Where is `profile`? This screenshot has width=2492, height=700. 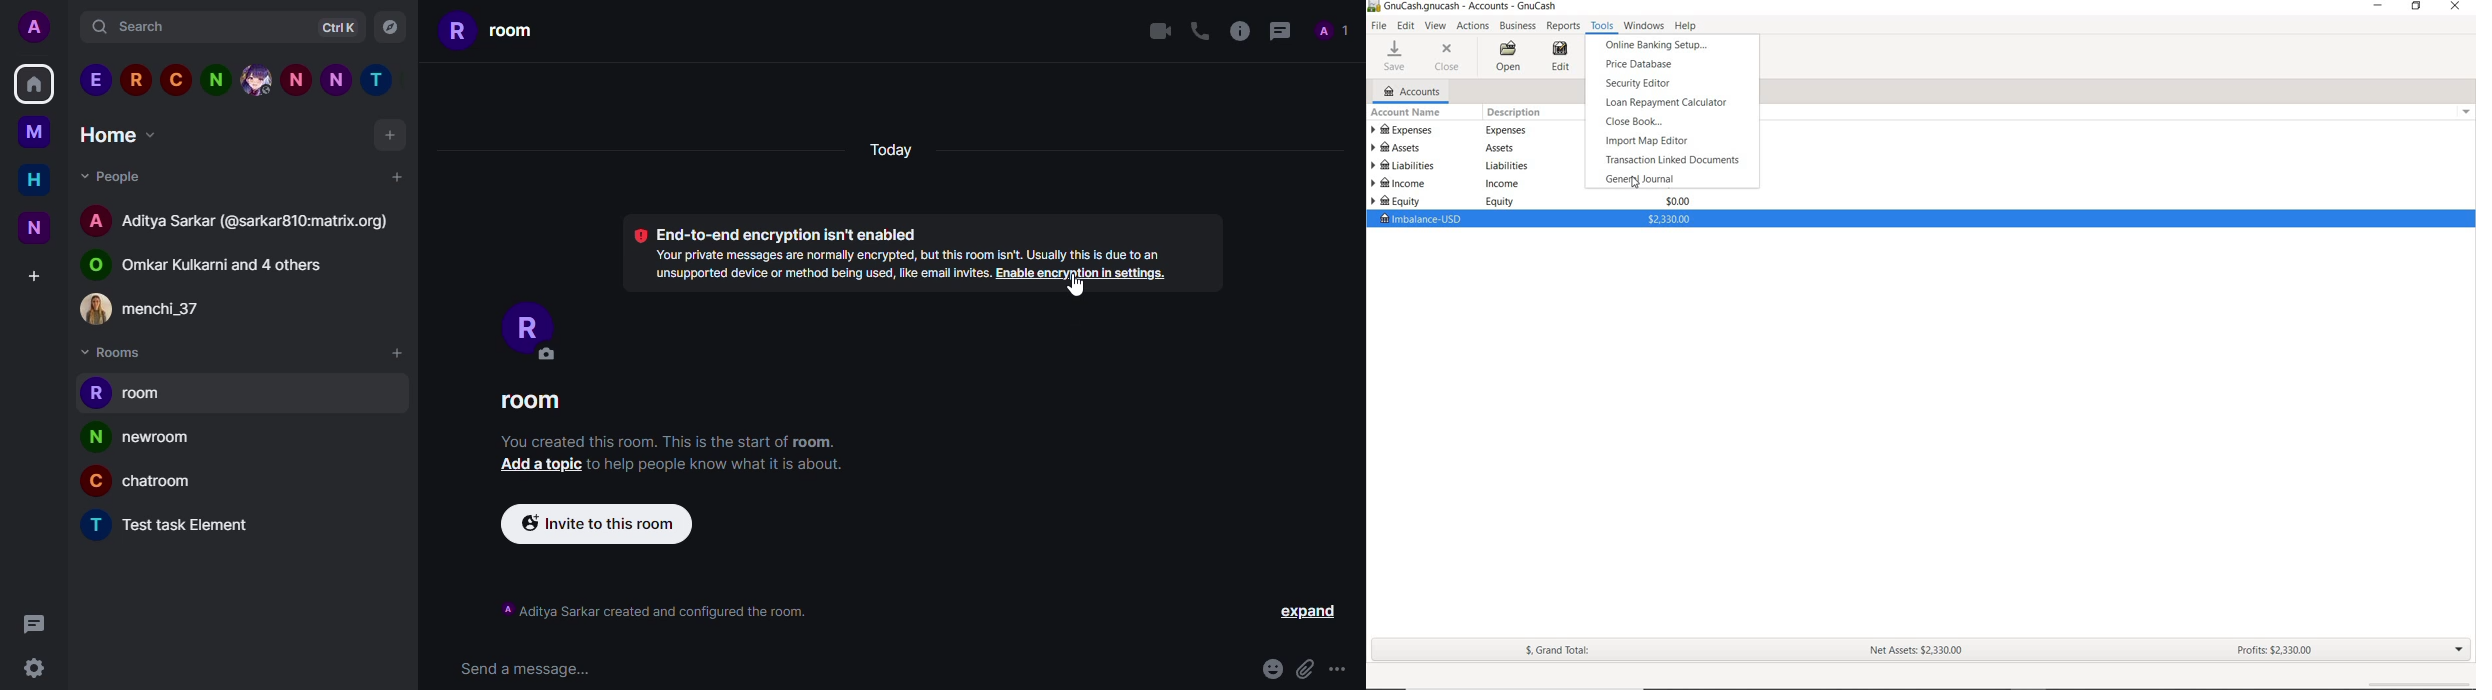 profile is located at coordinates (521, 320).